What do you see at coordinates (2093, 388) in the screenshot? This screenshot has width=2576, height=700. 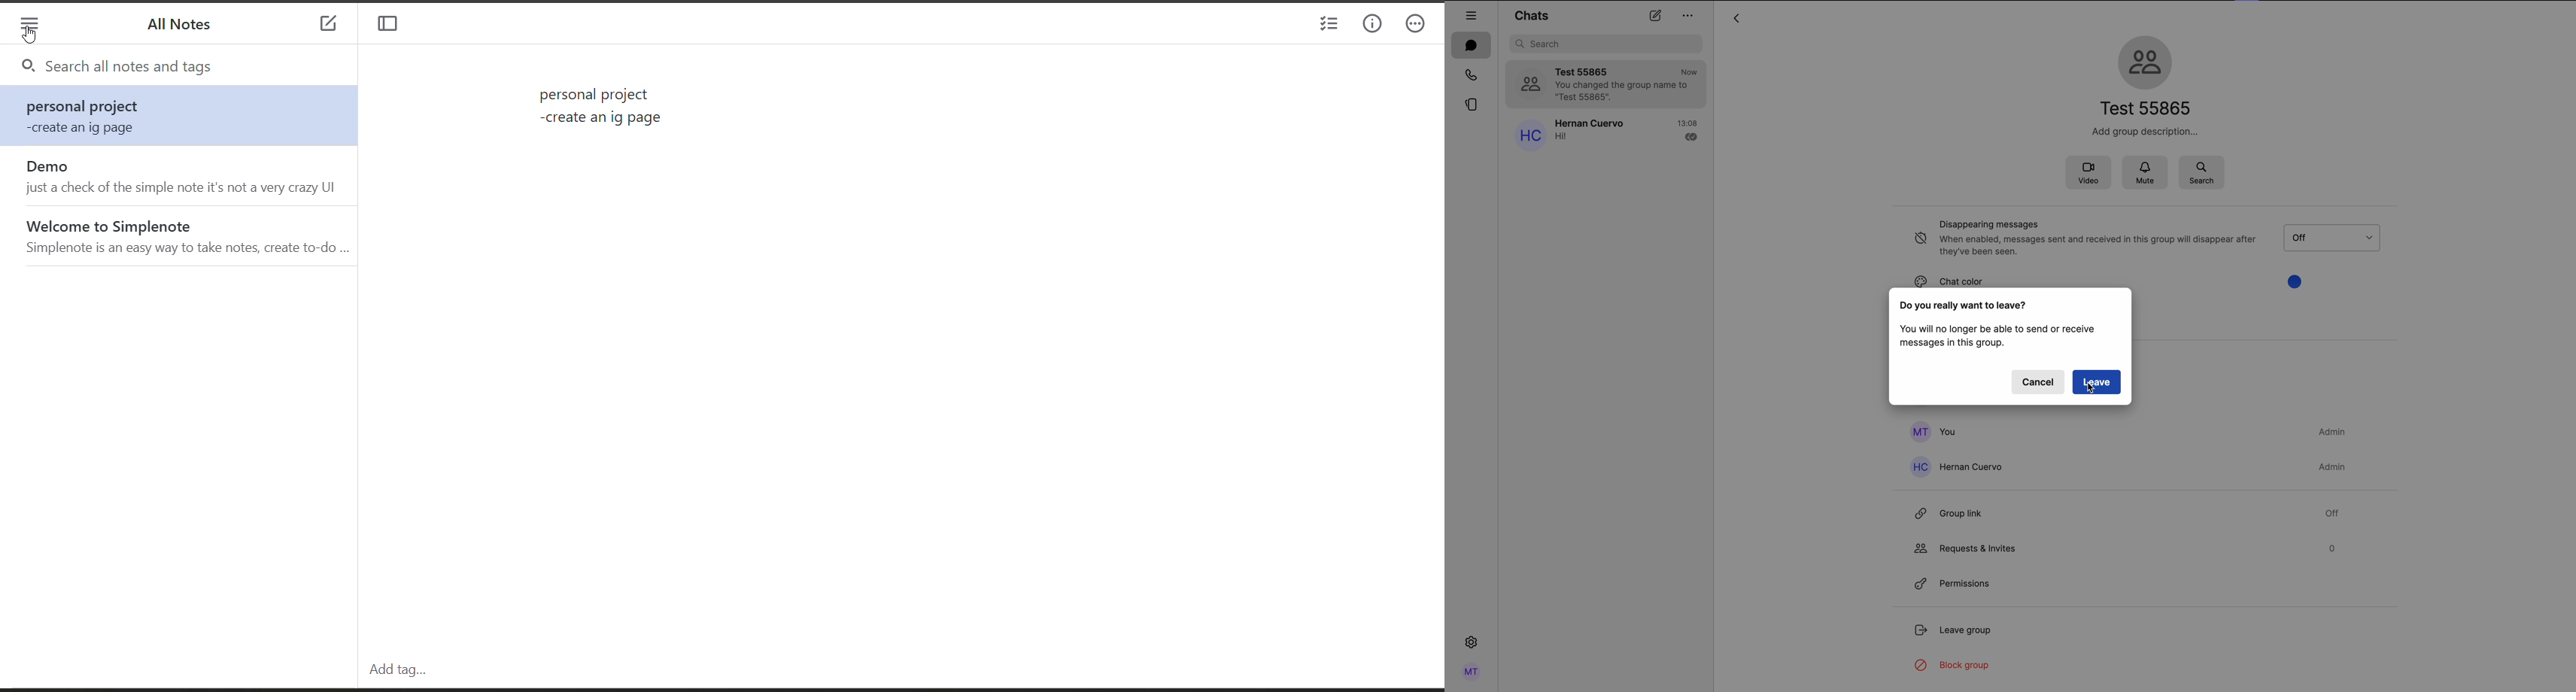 I see `cursor` at bounding box center [2093, 388].